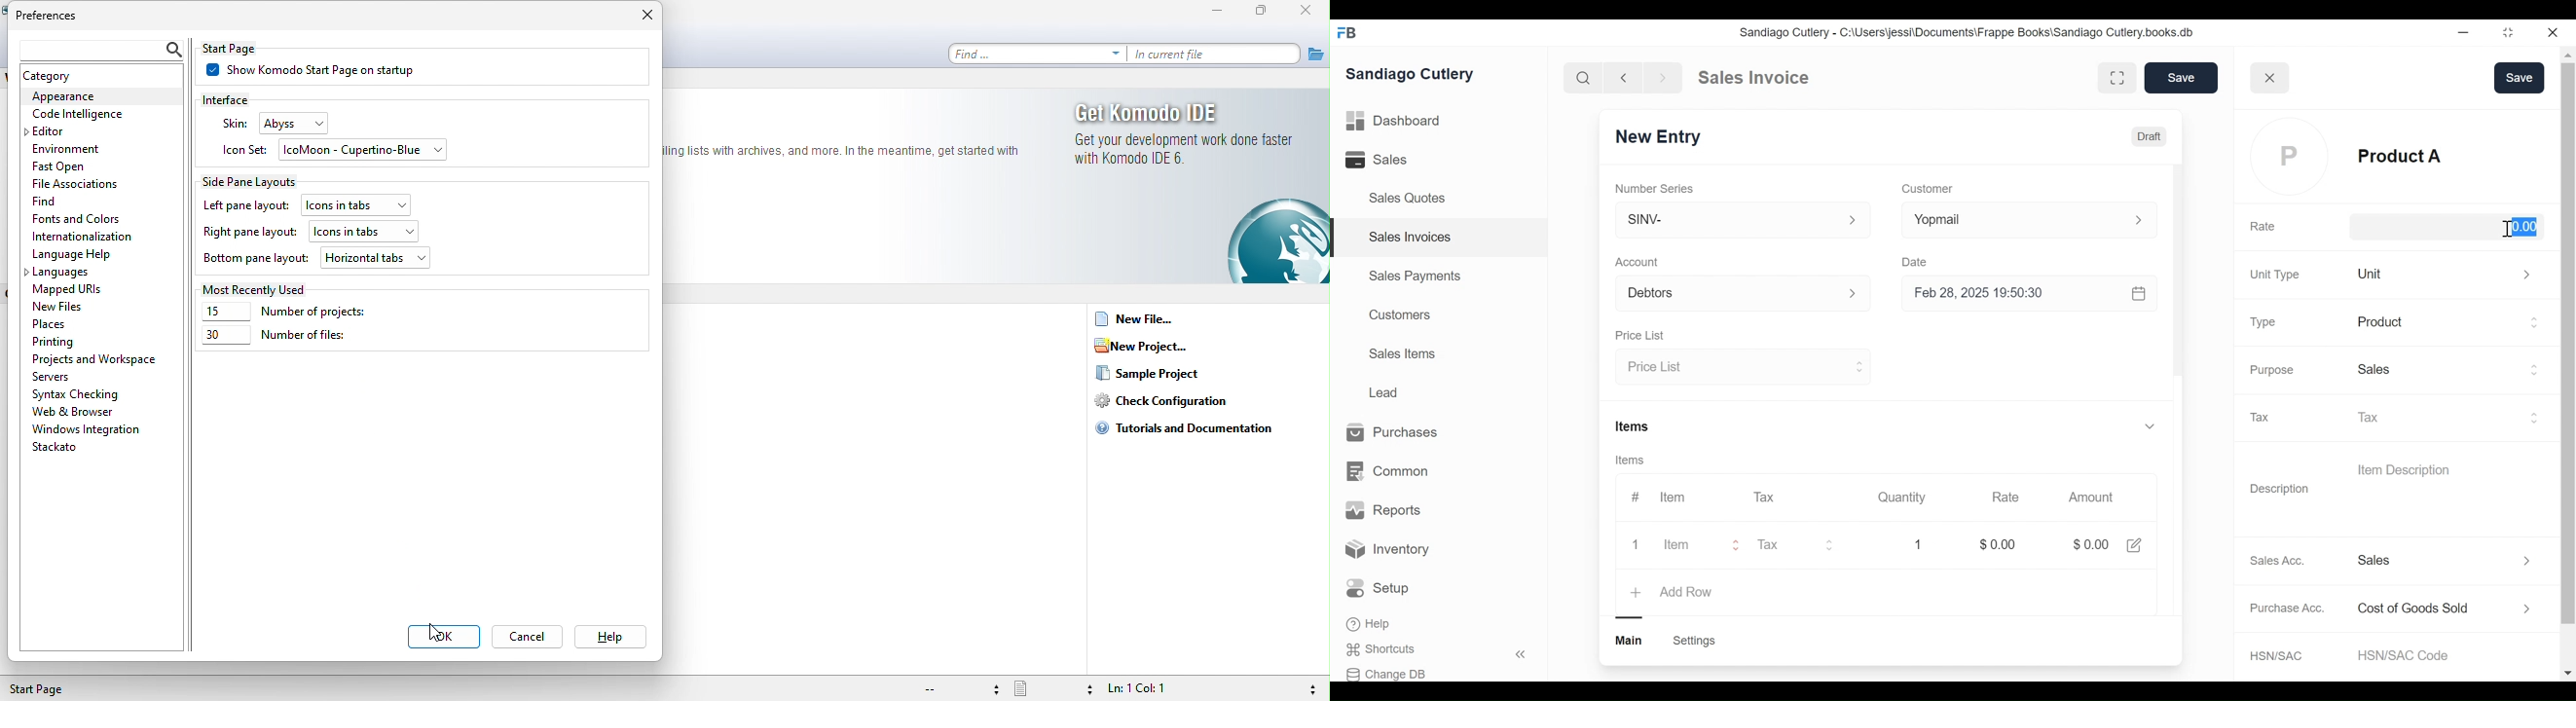 The image size is (2576, 728). I want to click on Account, so click(1639, 262).